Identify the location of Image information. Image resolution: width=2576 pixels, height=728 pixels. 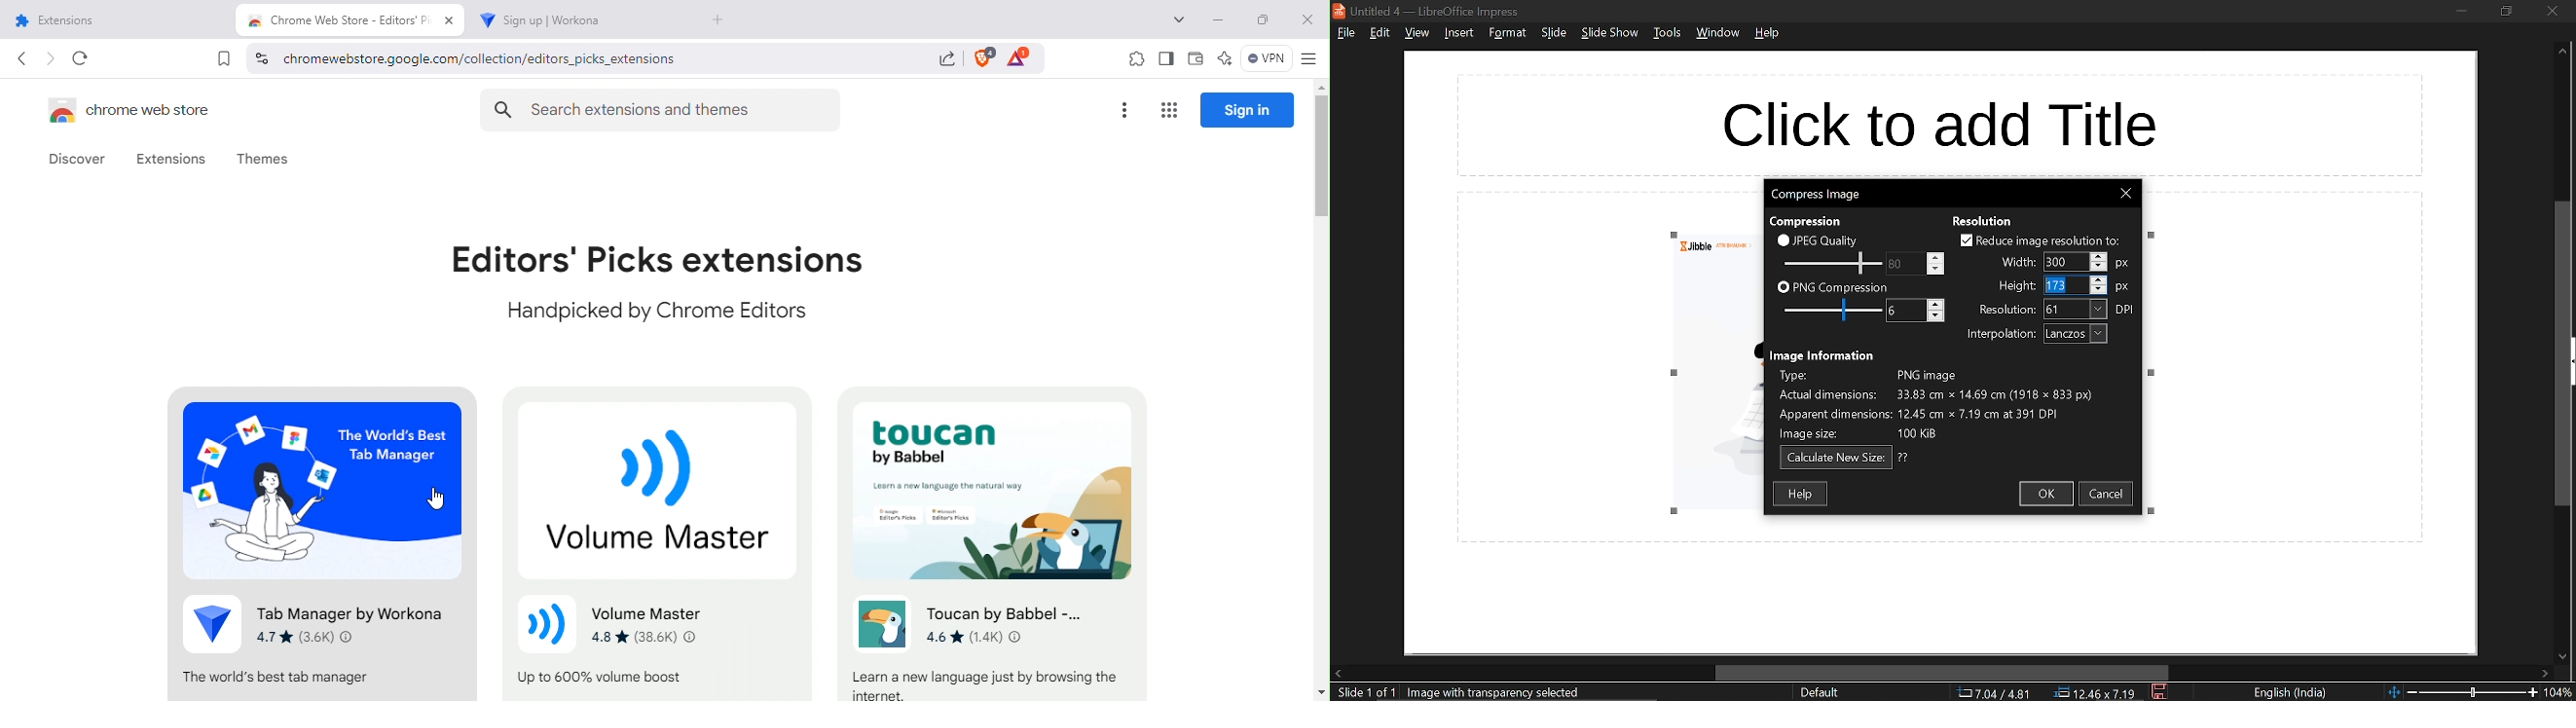
(1954, 403).